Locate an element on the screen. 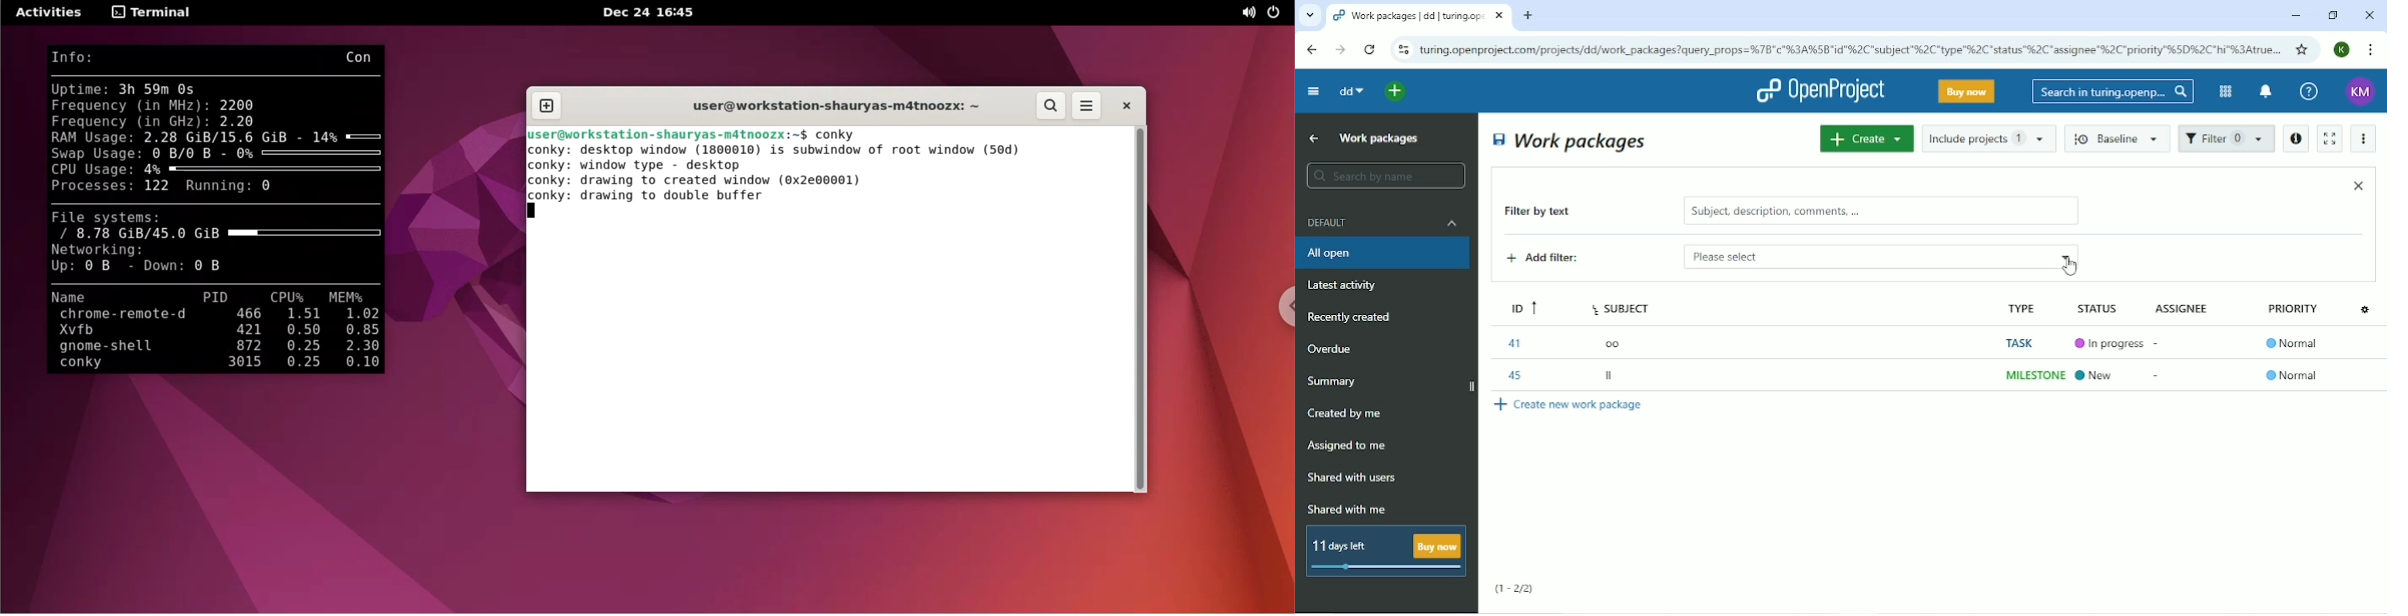 This screenshot has width=2408, height=616. (1-2/2) is located at coordinates (1515, 589).